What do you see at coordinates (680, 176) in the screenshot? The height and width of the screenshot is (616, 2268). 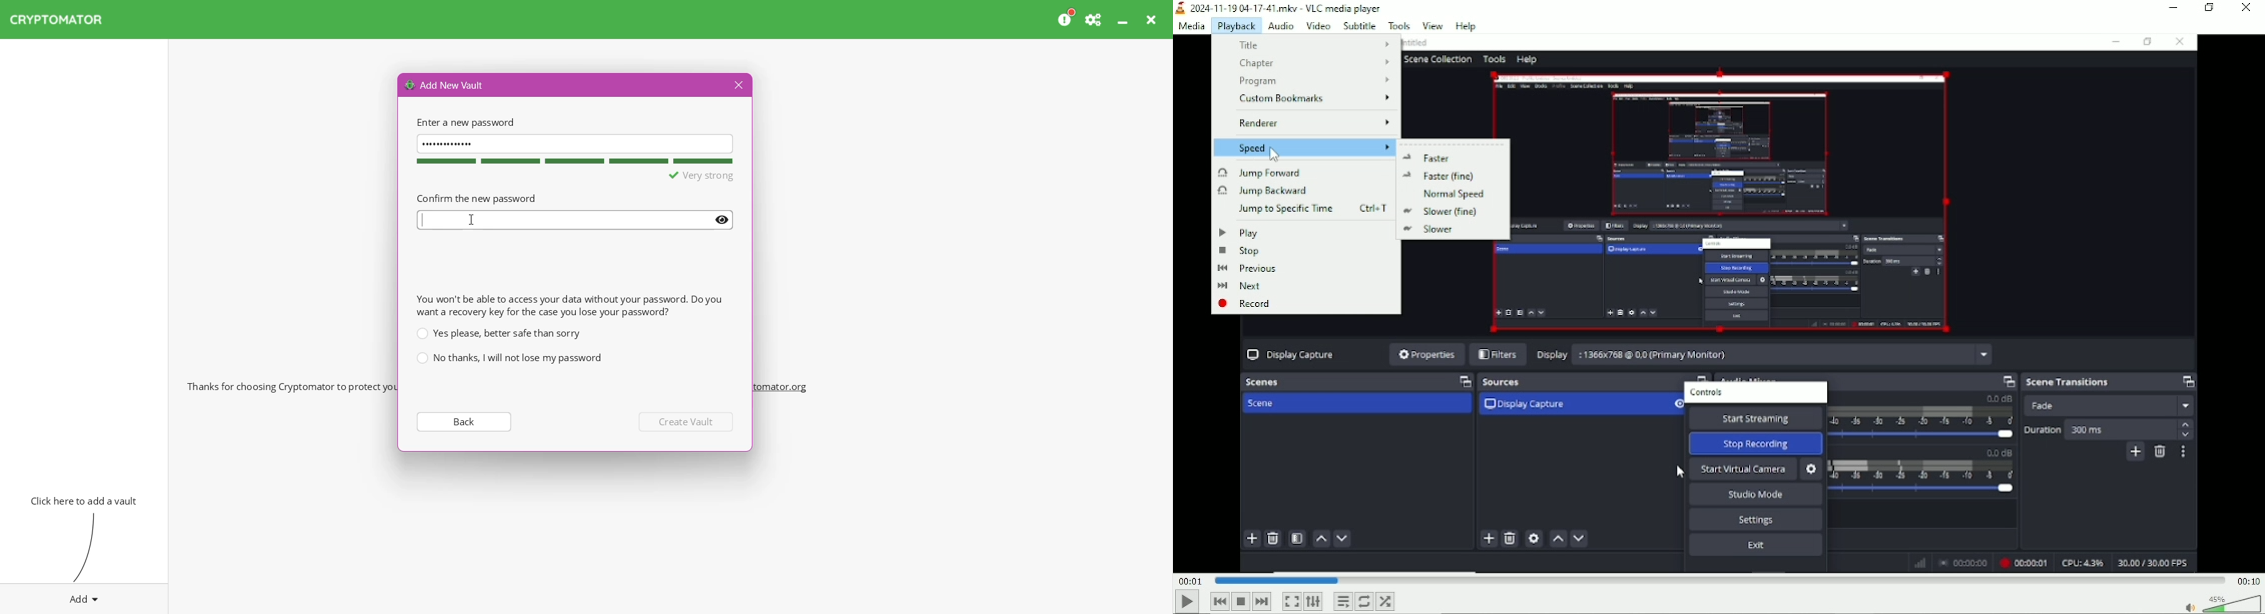 I see `Use atleast 8 characters` at bounding box center [680, 176].